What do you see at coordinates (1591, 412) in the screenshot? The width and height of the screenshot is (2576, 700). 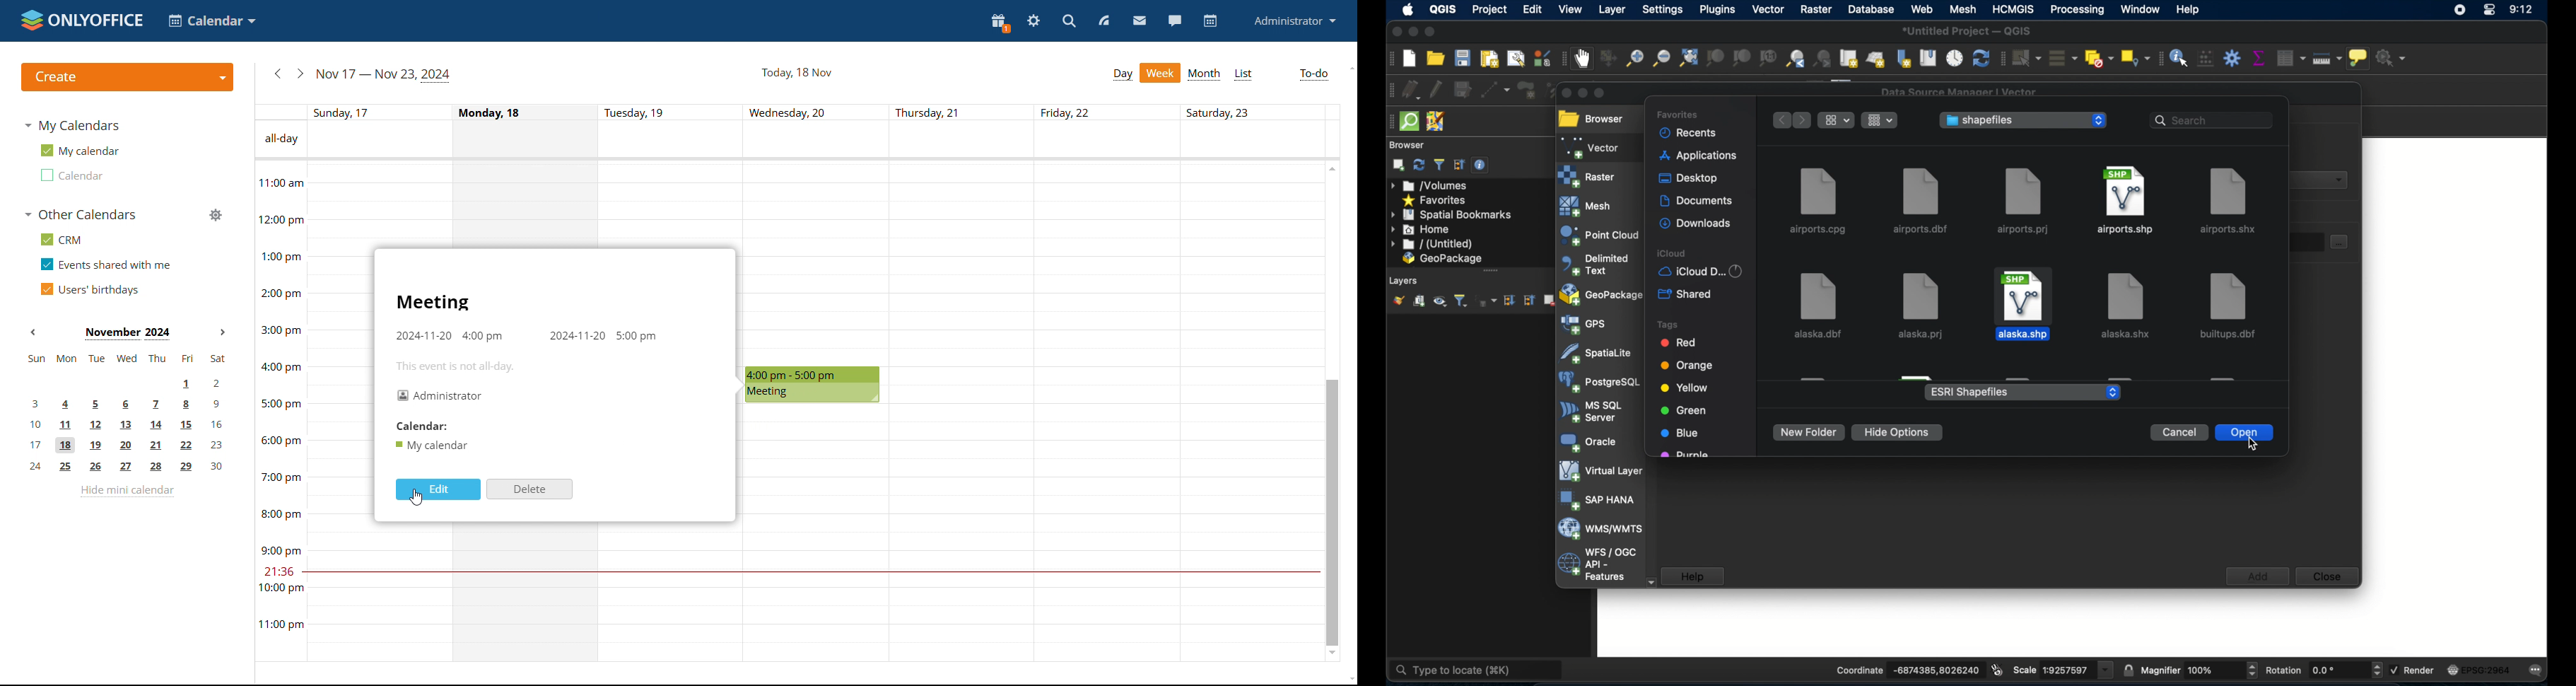 I see `ms sql server` at bounding box center [1591, 412].